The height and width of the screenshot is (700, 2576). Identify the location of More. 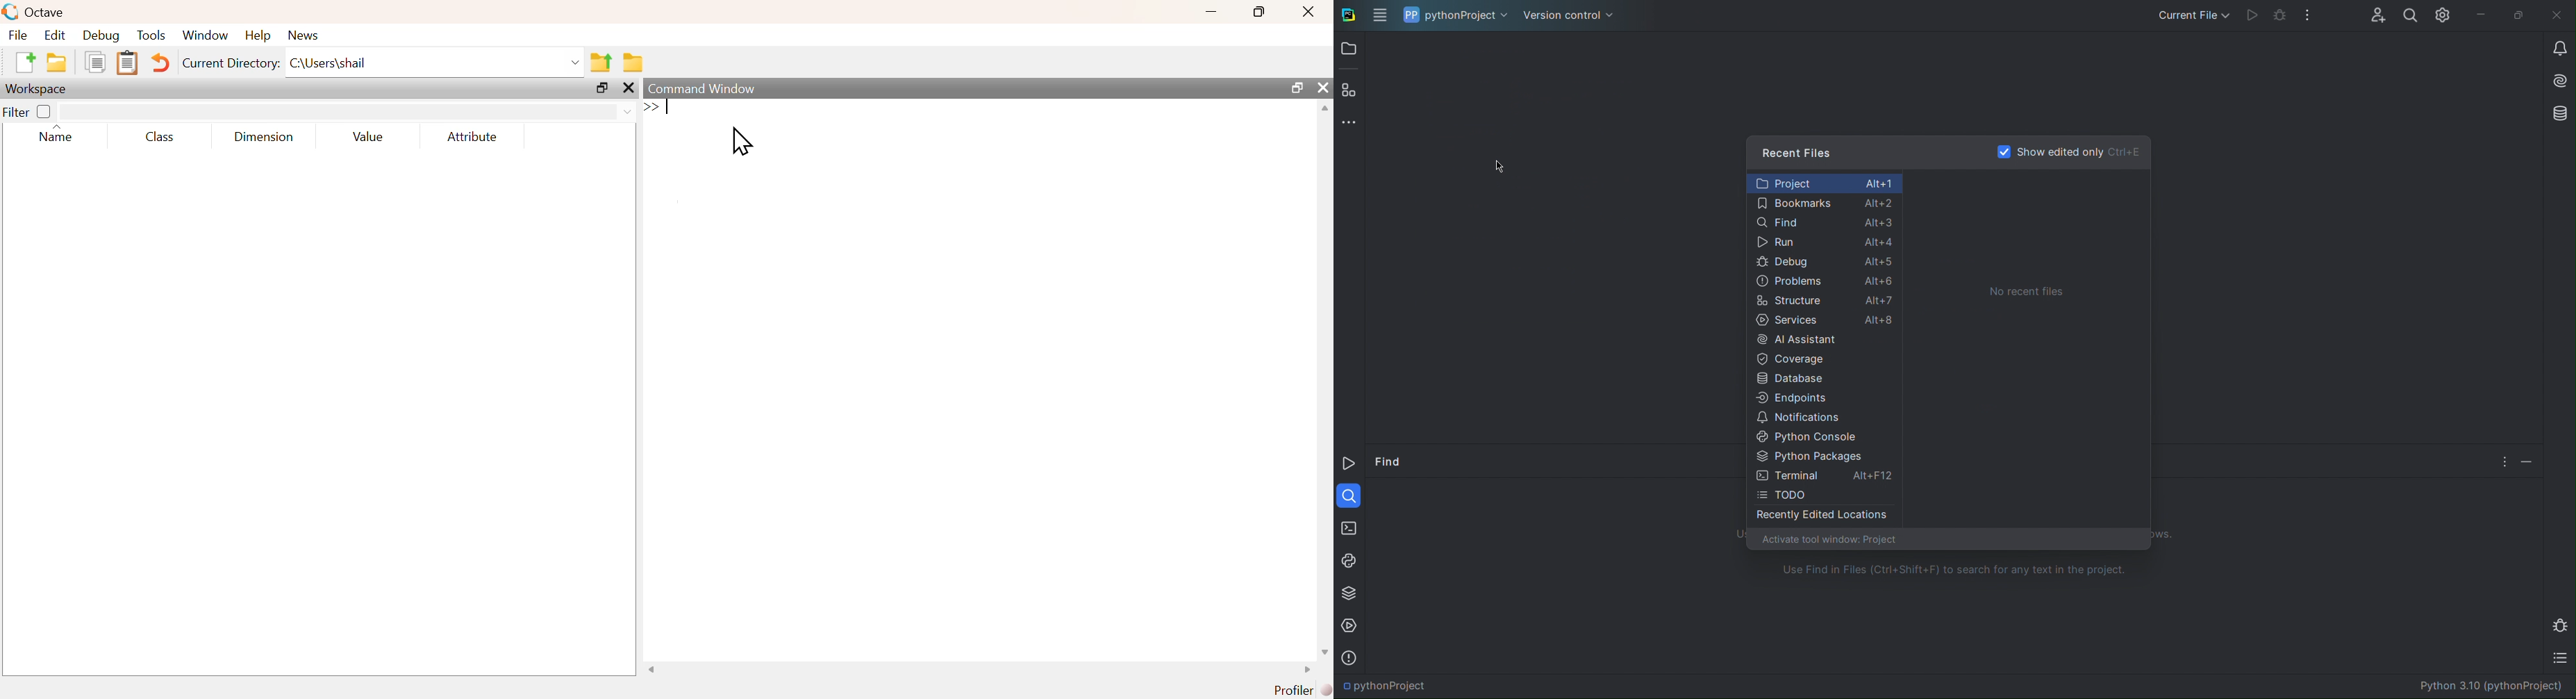
(1350, 121).